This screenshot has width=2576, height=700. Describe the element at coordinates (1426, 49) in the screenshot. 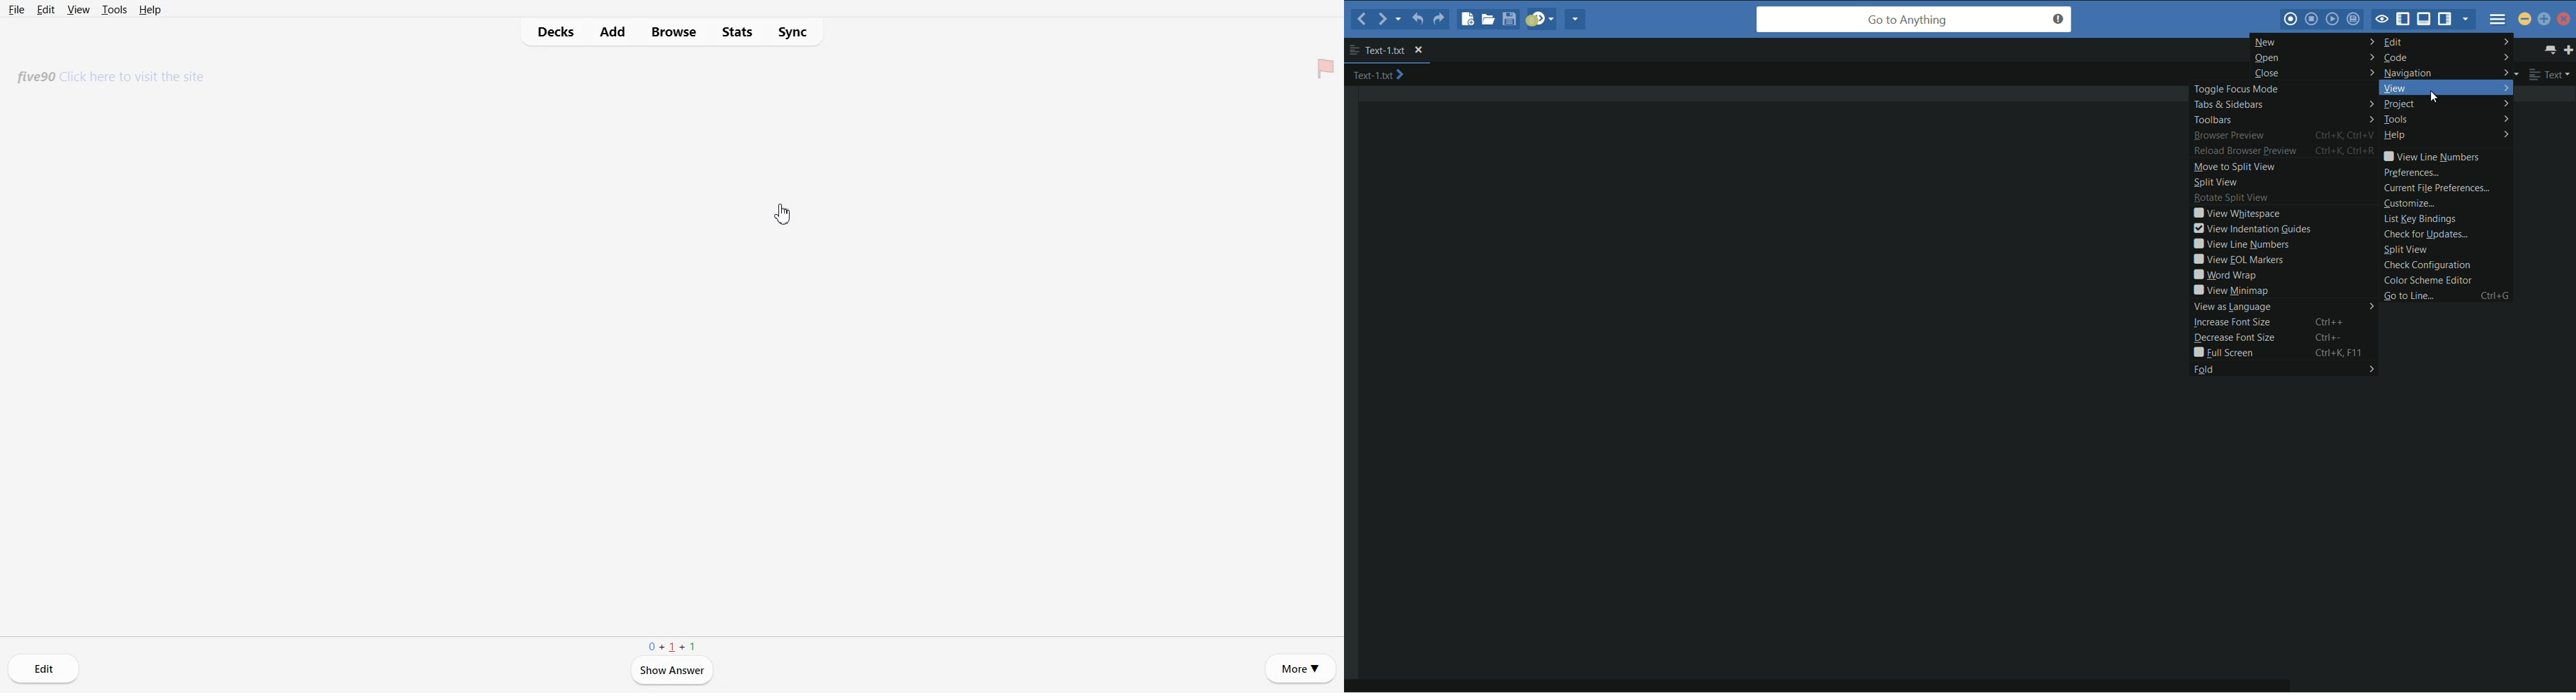

I see `close` at that location.